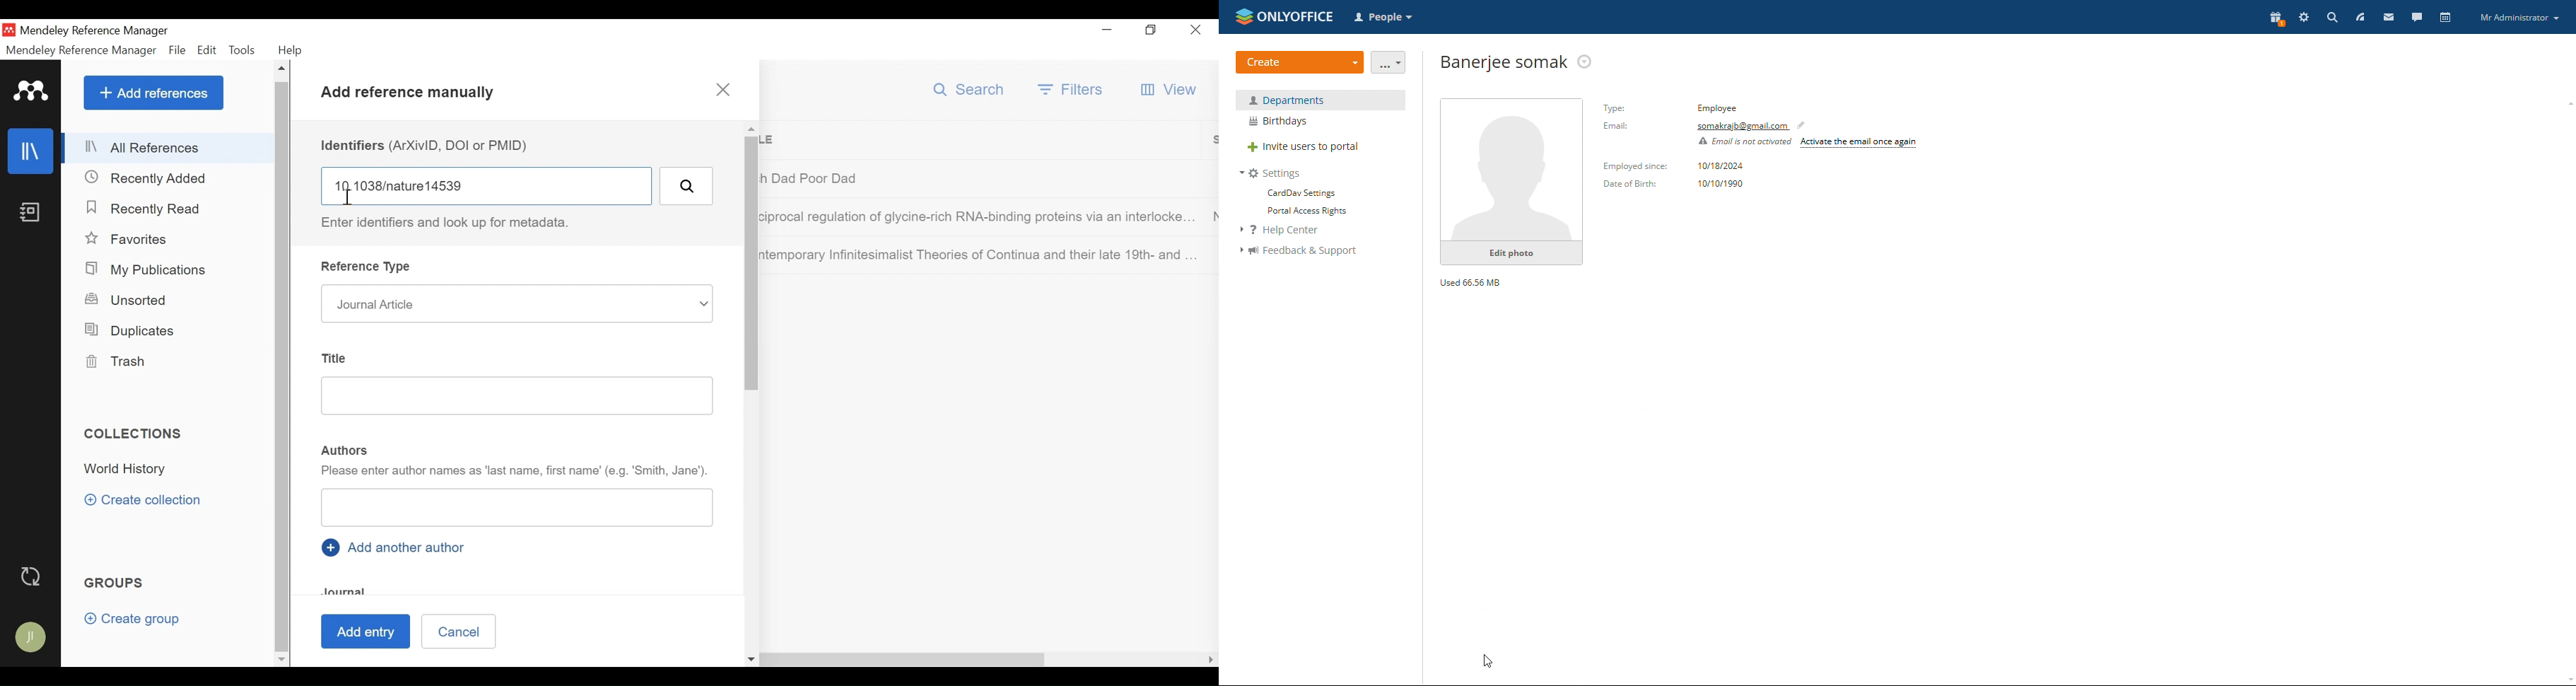 The height and width of the screenshot is (700, 2576). I want to click on Regulation of lysine rich RNA binding proteins via an interlocke, so click(980, 219).